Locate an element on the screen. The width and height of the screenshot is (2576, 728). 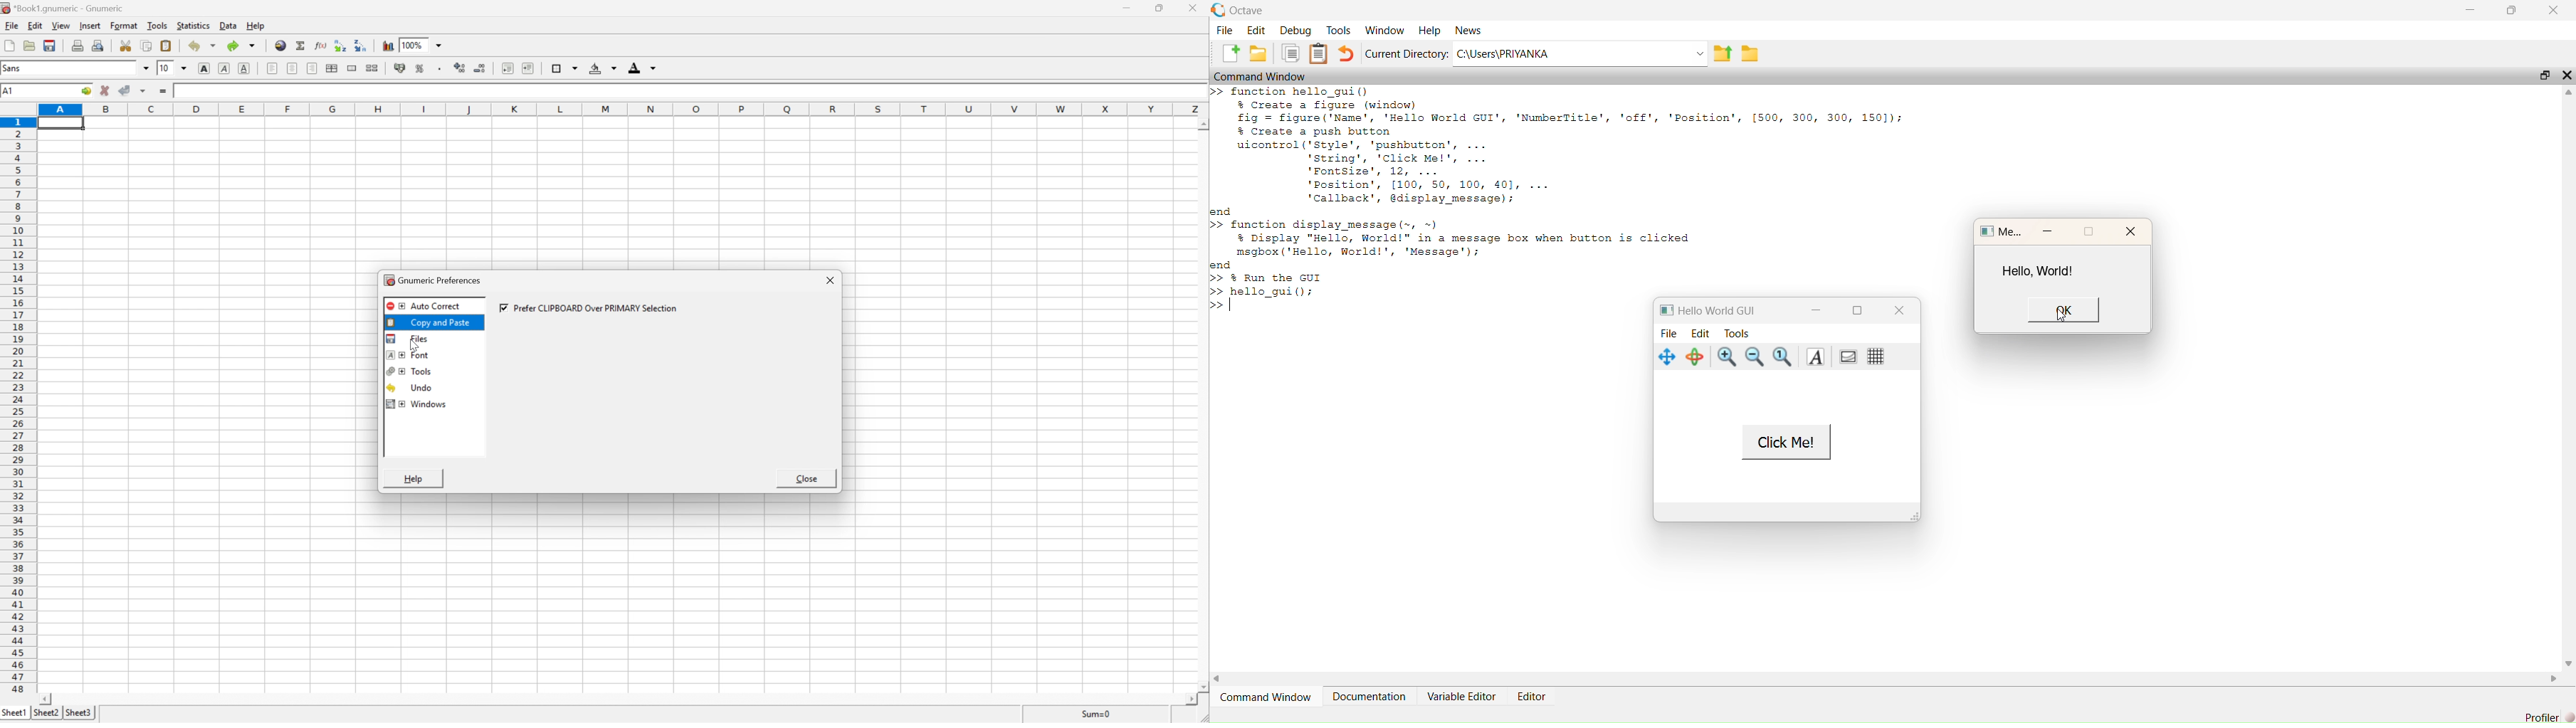
insert hyperlink is located at coordinates (280, 45).